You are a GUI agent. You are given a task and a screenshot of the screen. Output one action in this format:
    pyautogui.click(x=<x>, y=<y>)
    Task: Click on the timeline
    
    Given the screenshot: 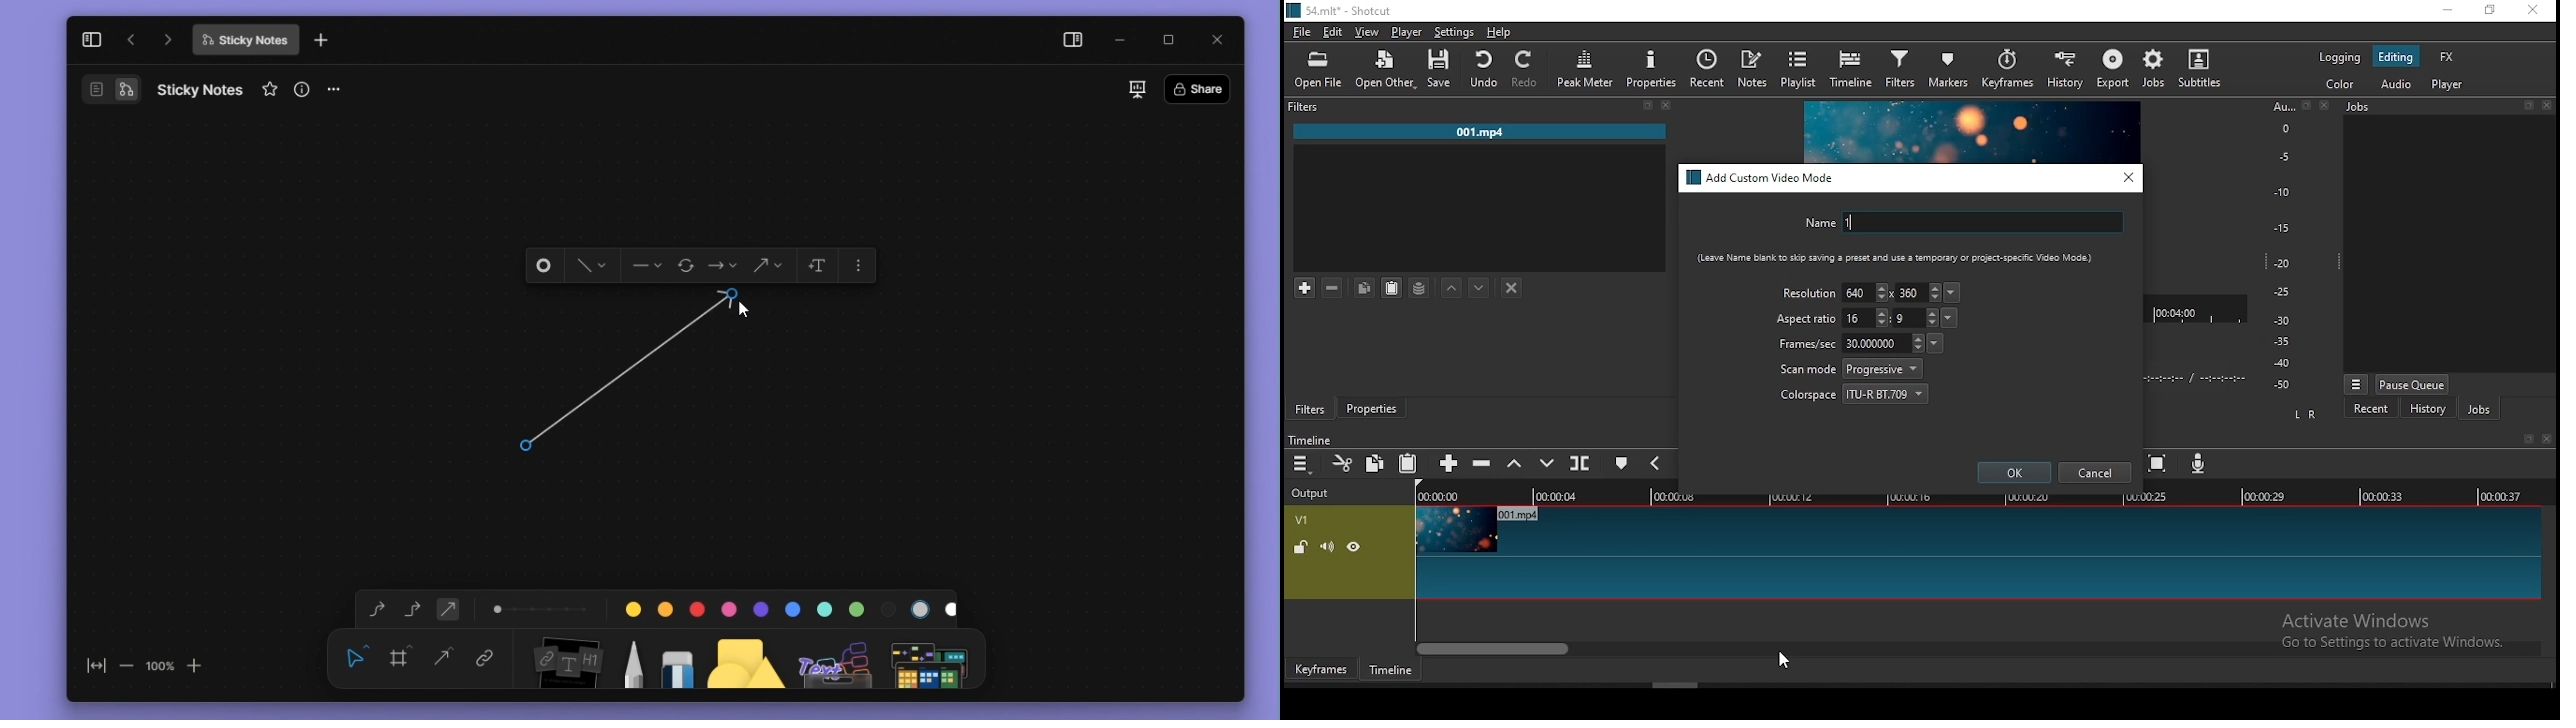 What is the action you would take?
    pyautogui.click(x=1309, y=440)
    